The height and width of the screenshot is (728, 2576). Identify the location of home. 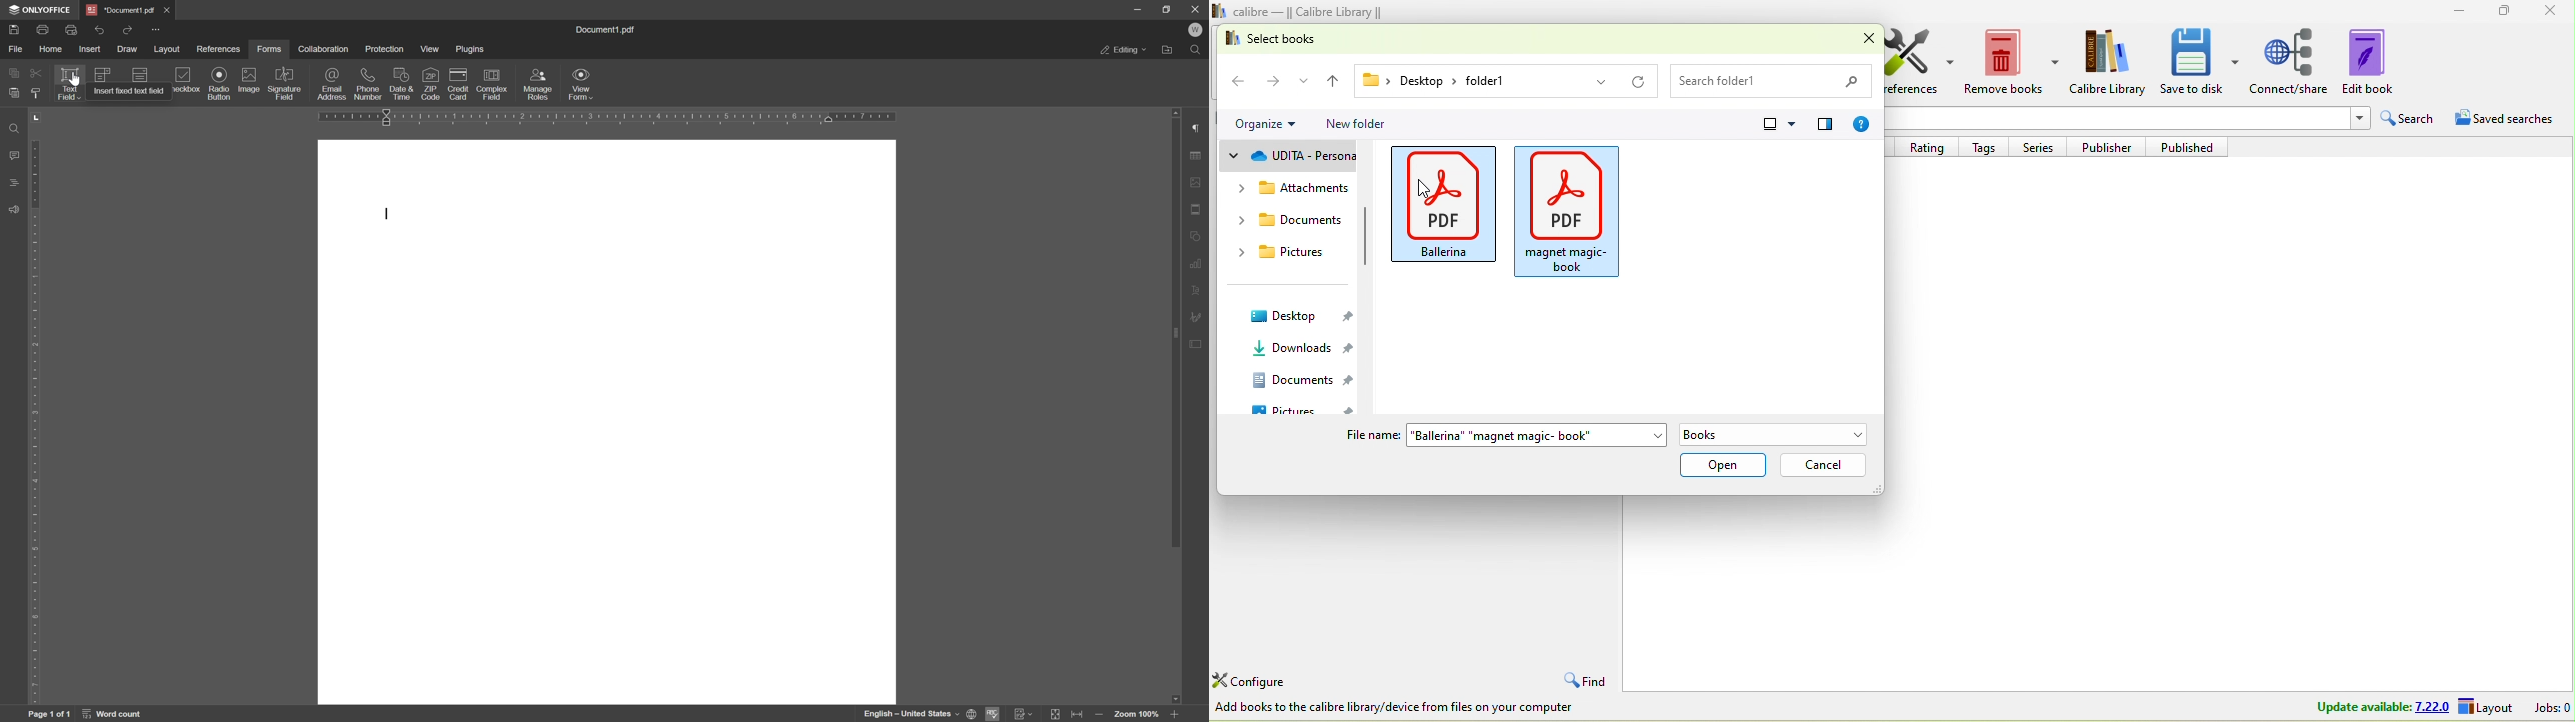
(52, 51).